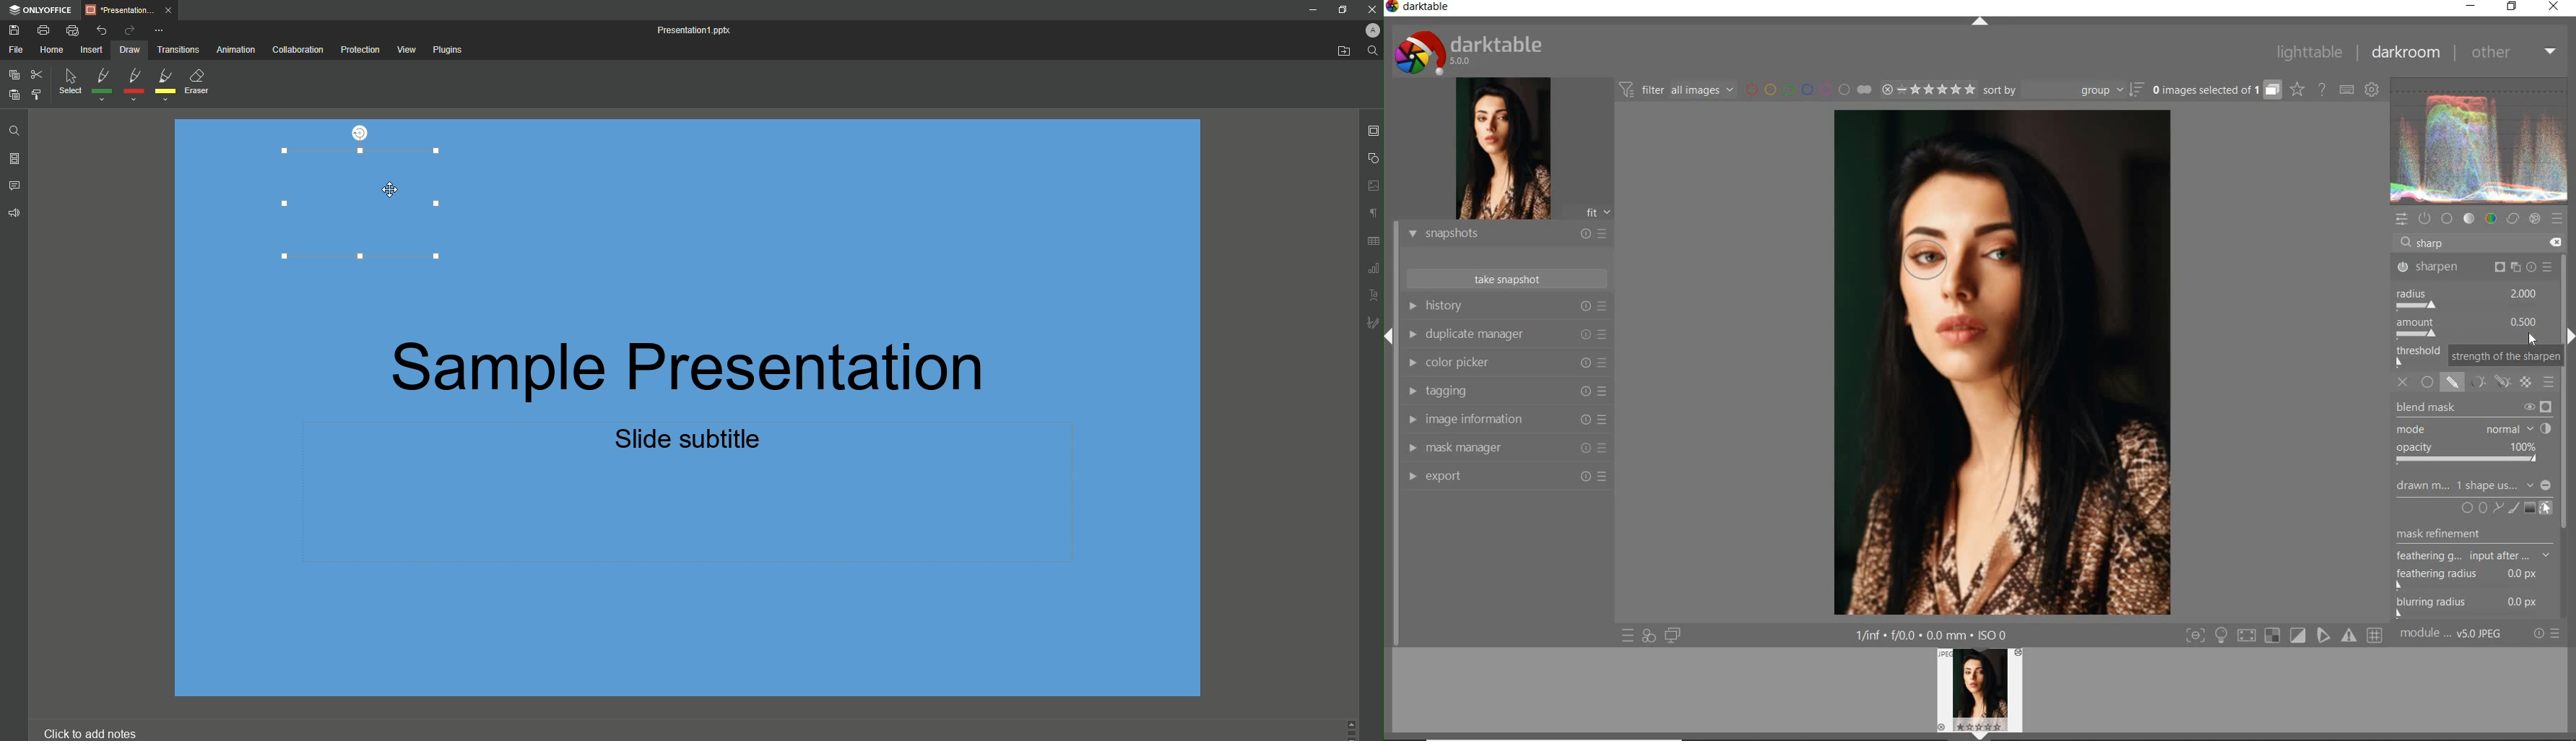  What do you see at coordinates (2475, 242) in the screenshot?
I see `search modules by name` at bounding box center [2475, 242].